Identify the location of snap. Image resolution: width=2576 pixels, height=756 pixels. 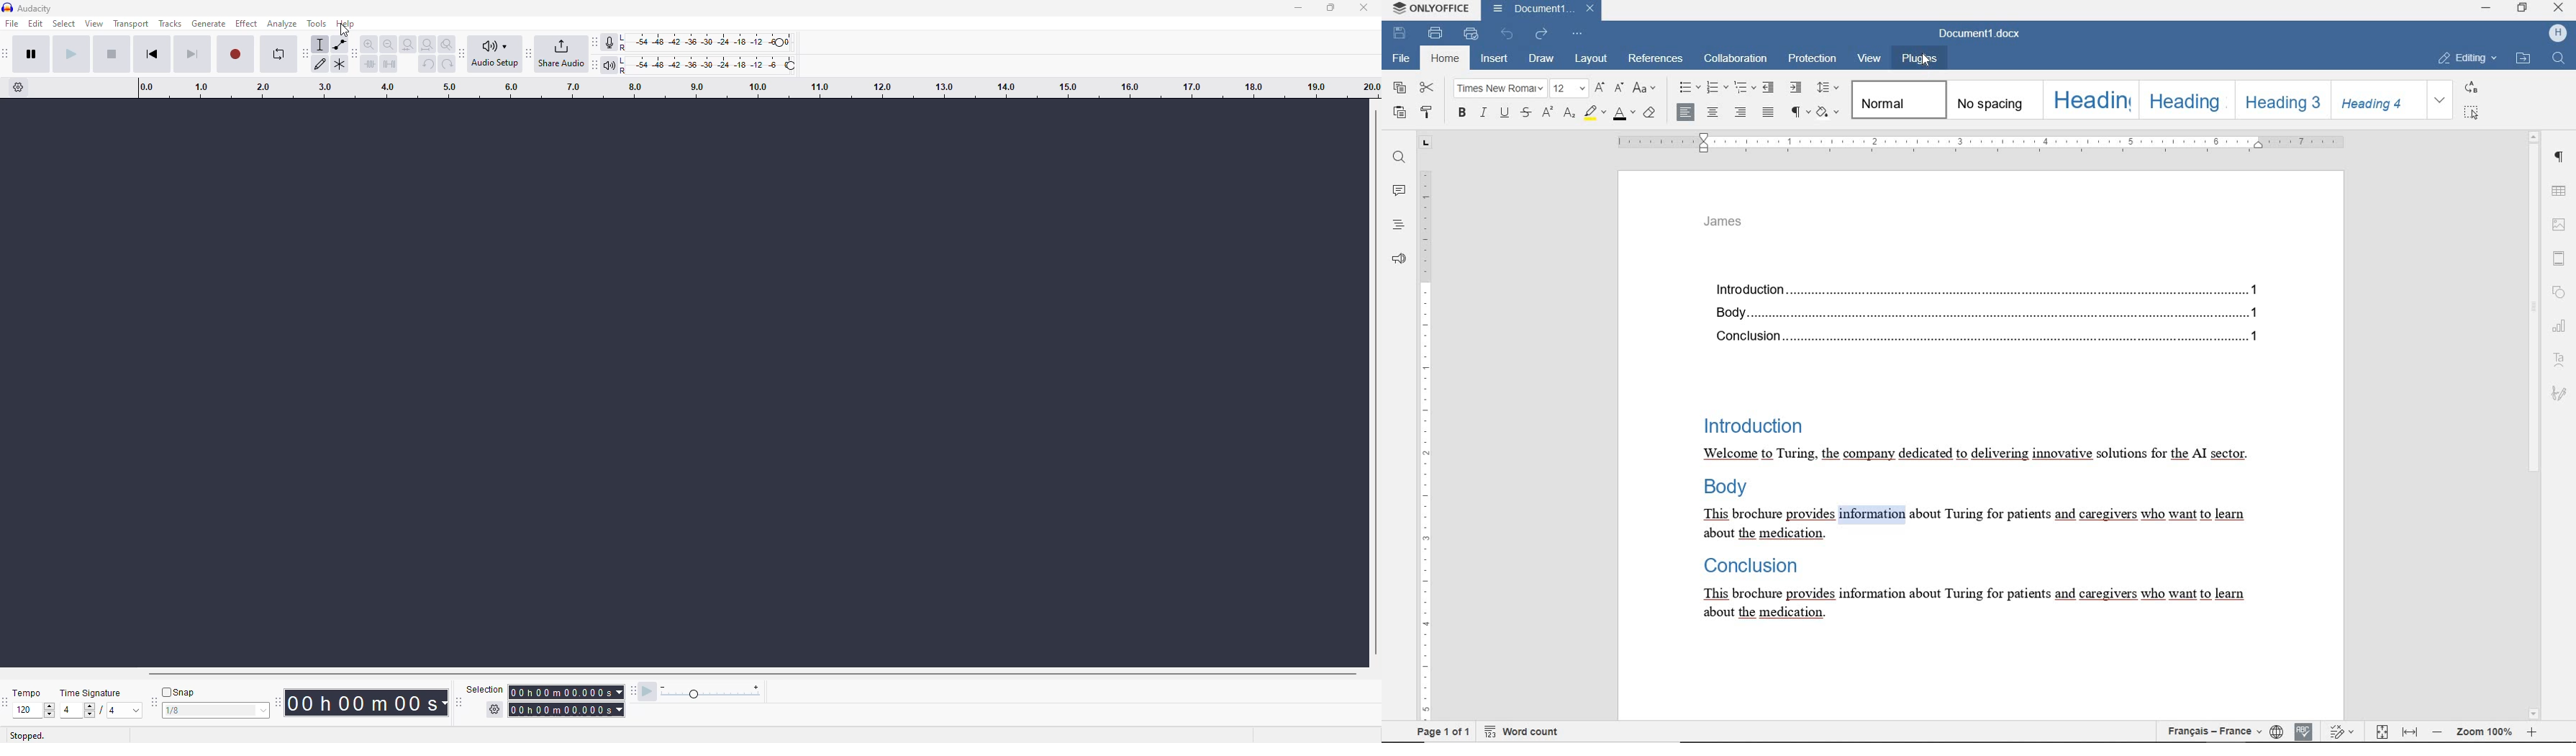
(181, 691).